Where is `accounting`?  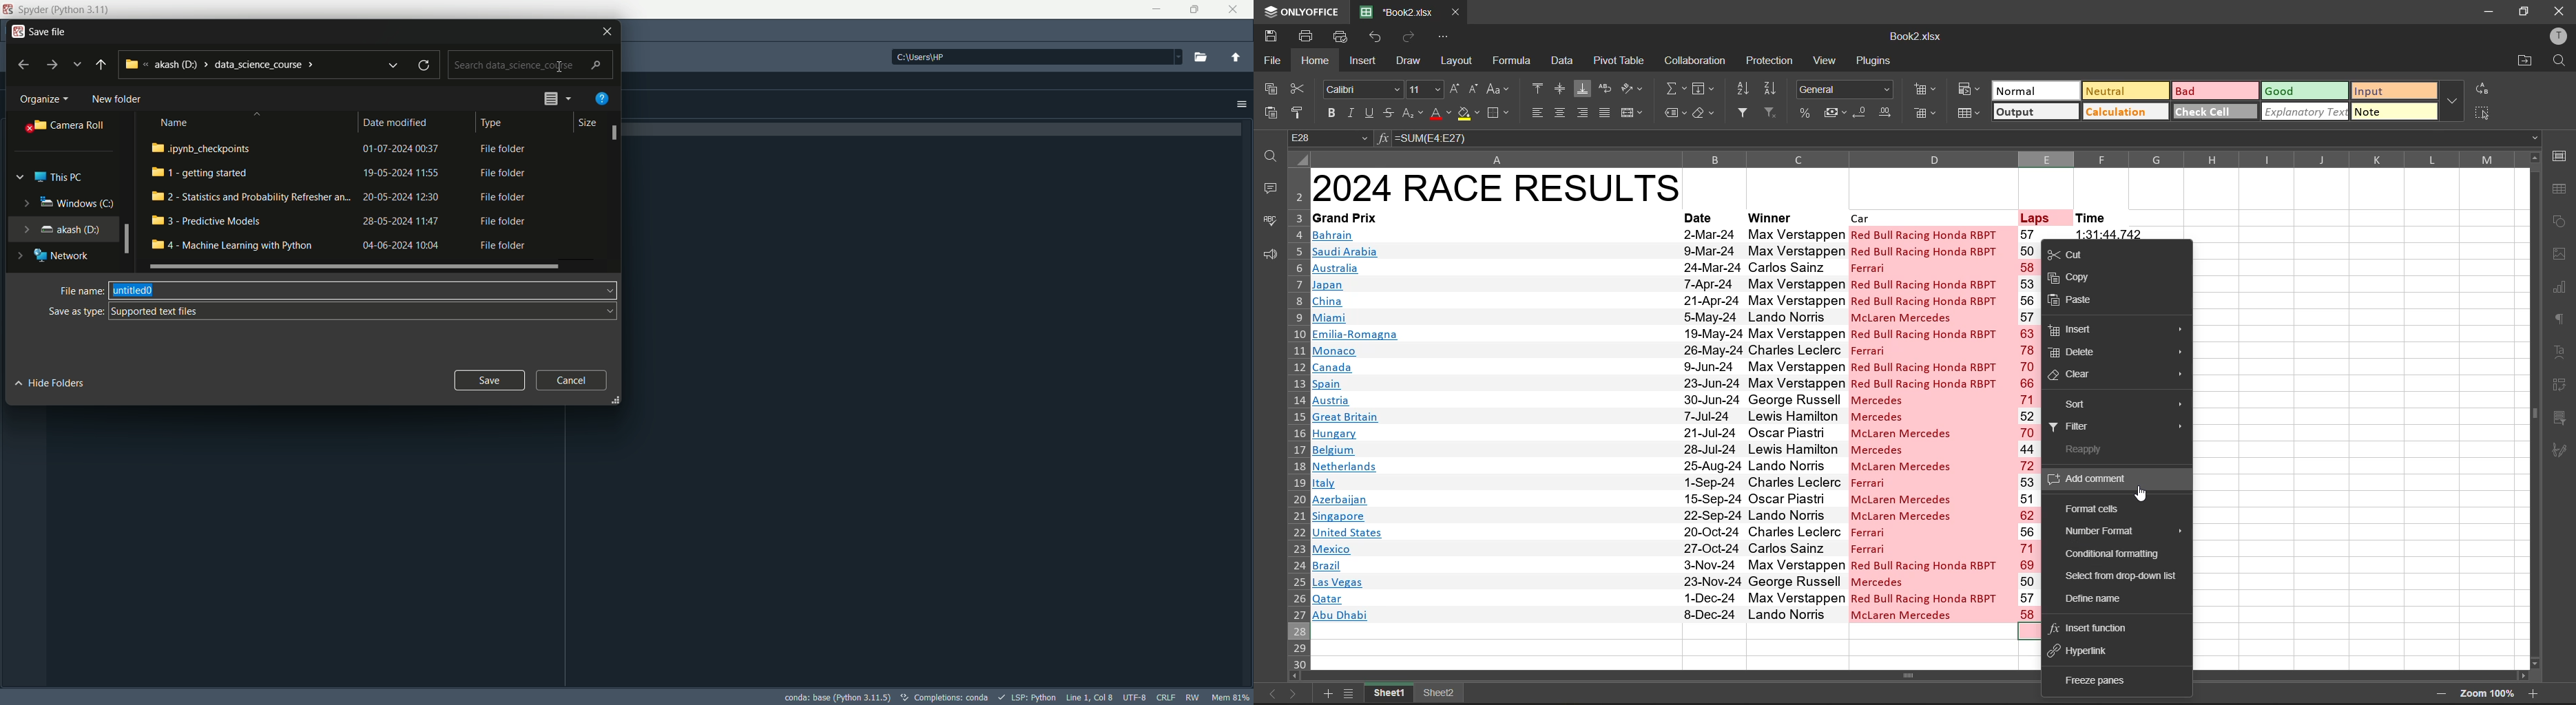
accounting is located at coordinates (1833, 112).